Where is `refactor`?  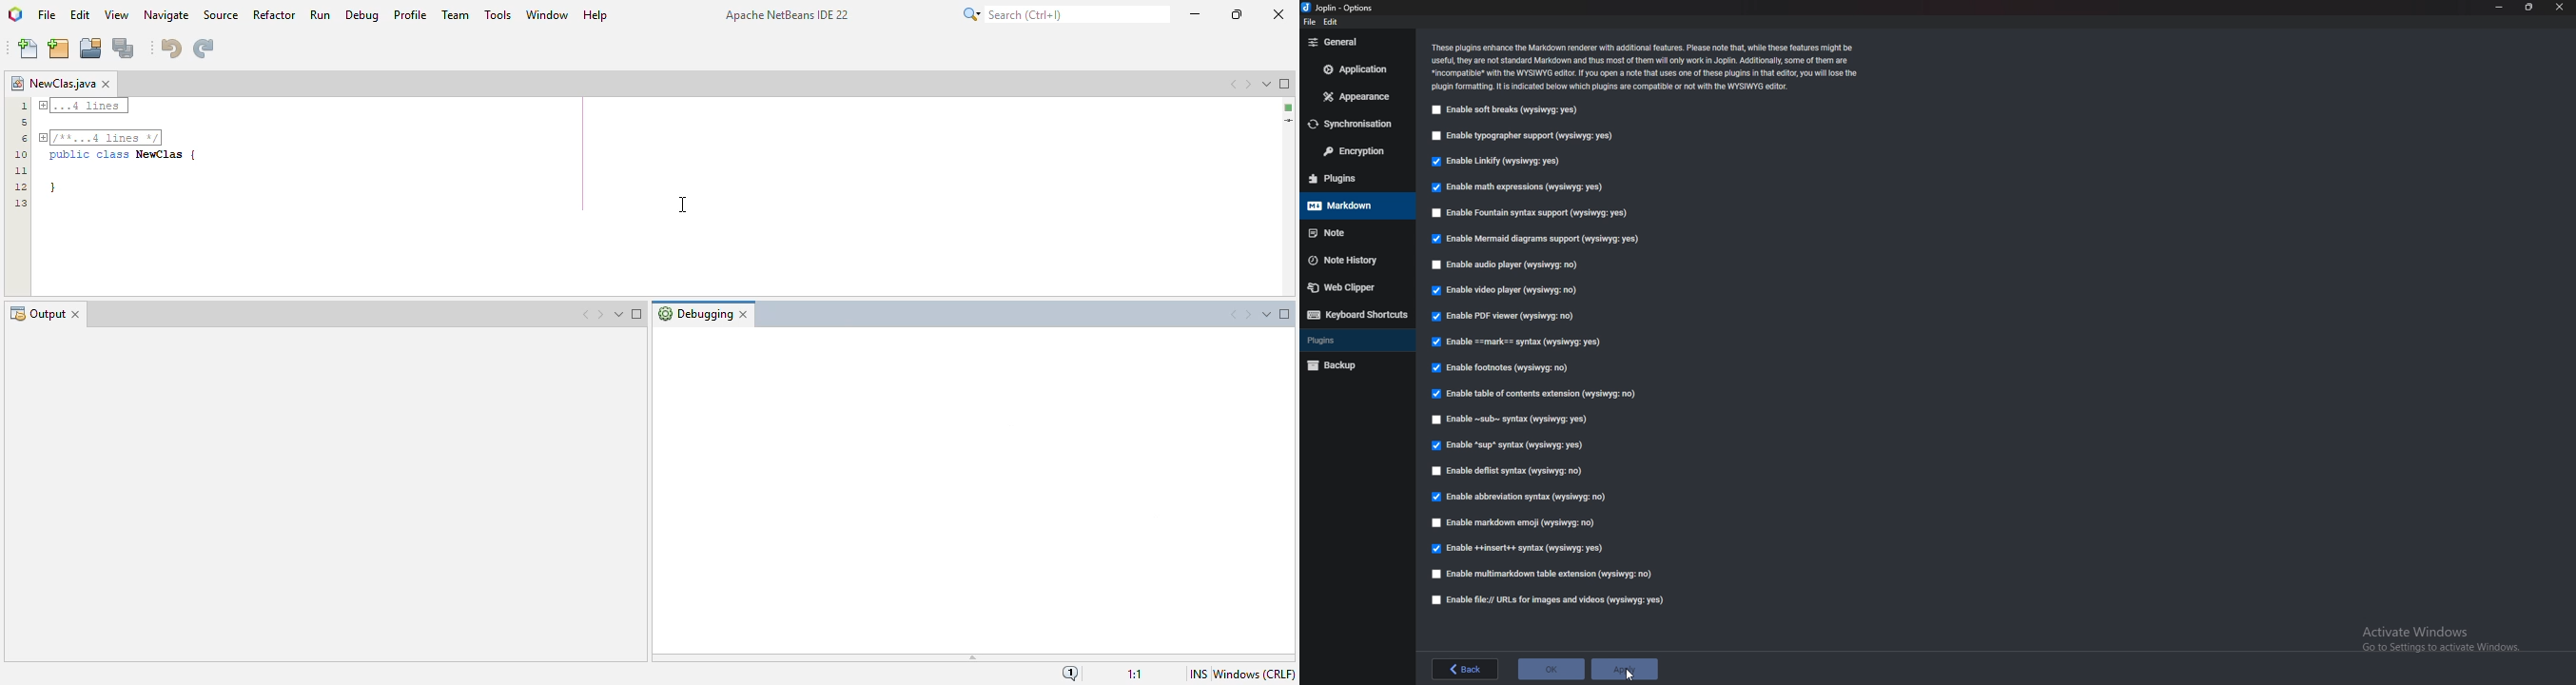 refactor is located at coordinates (275, 14).